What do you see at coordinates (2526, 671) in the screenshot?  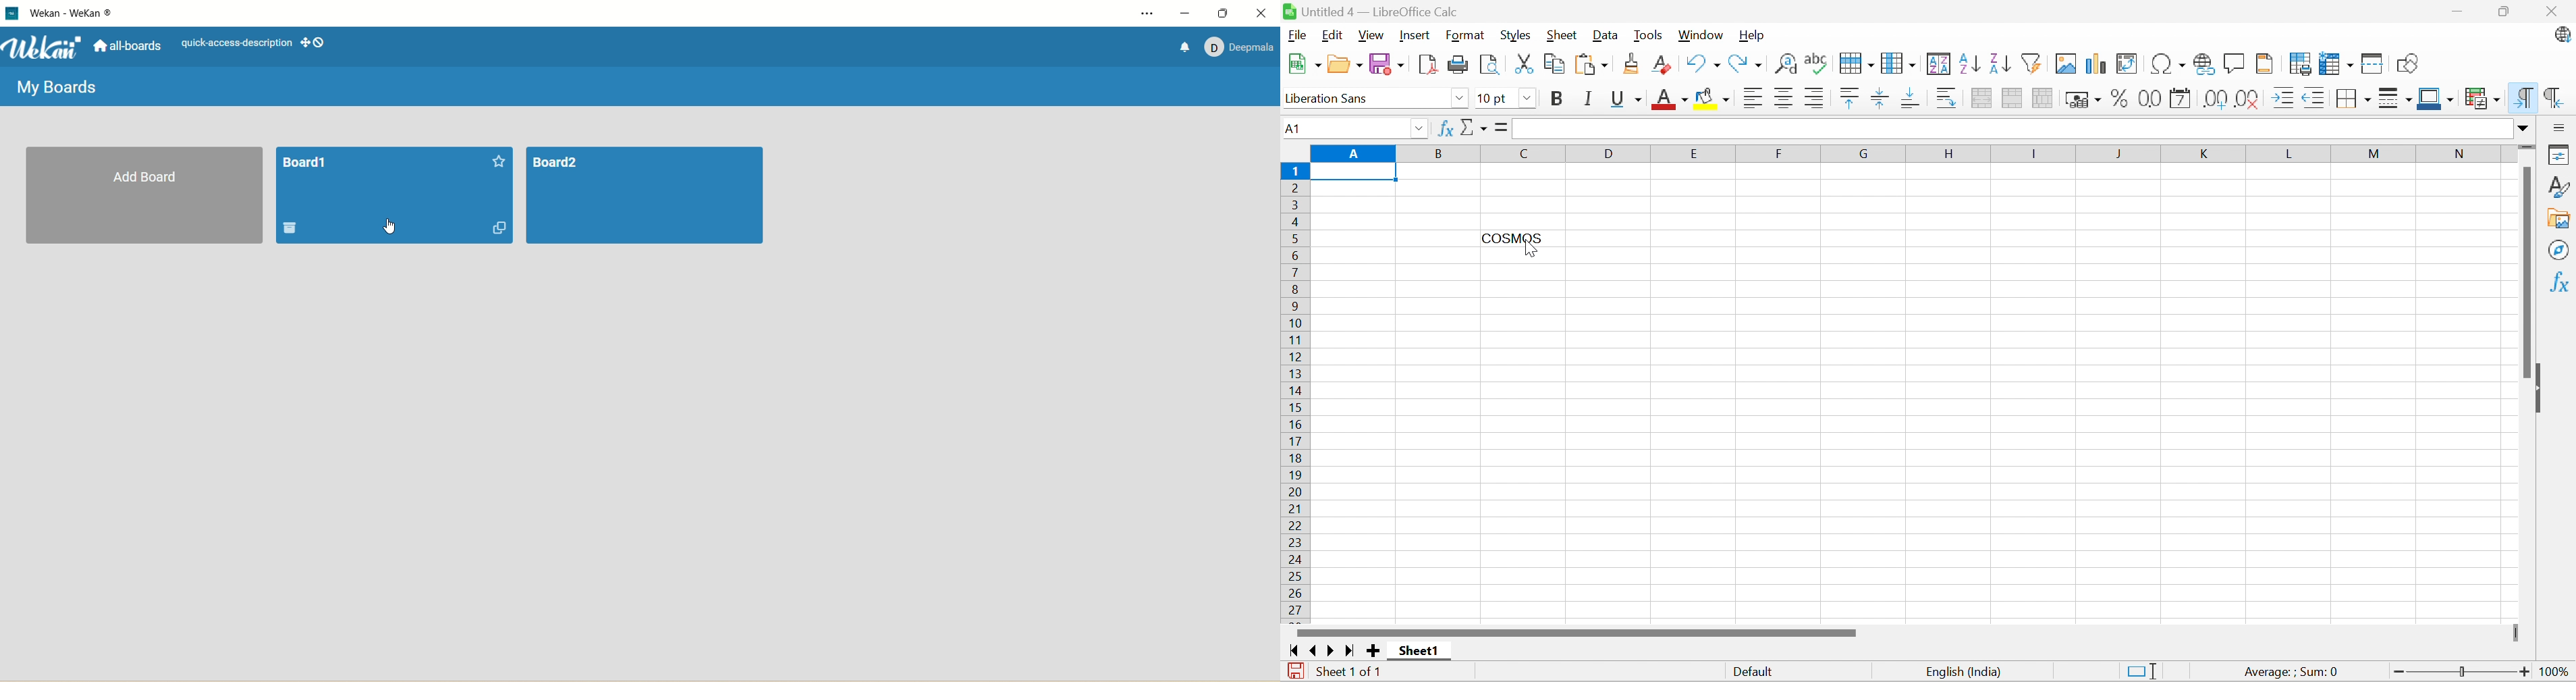 I see `Zoom In` at bounding box center [2526, 671].